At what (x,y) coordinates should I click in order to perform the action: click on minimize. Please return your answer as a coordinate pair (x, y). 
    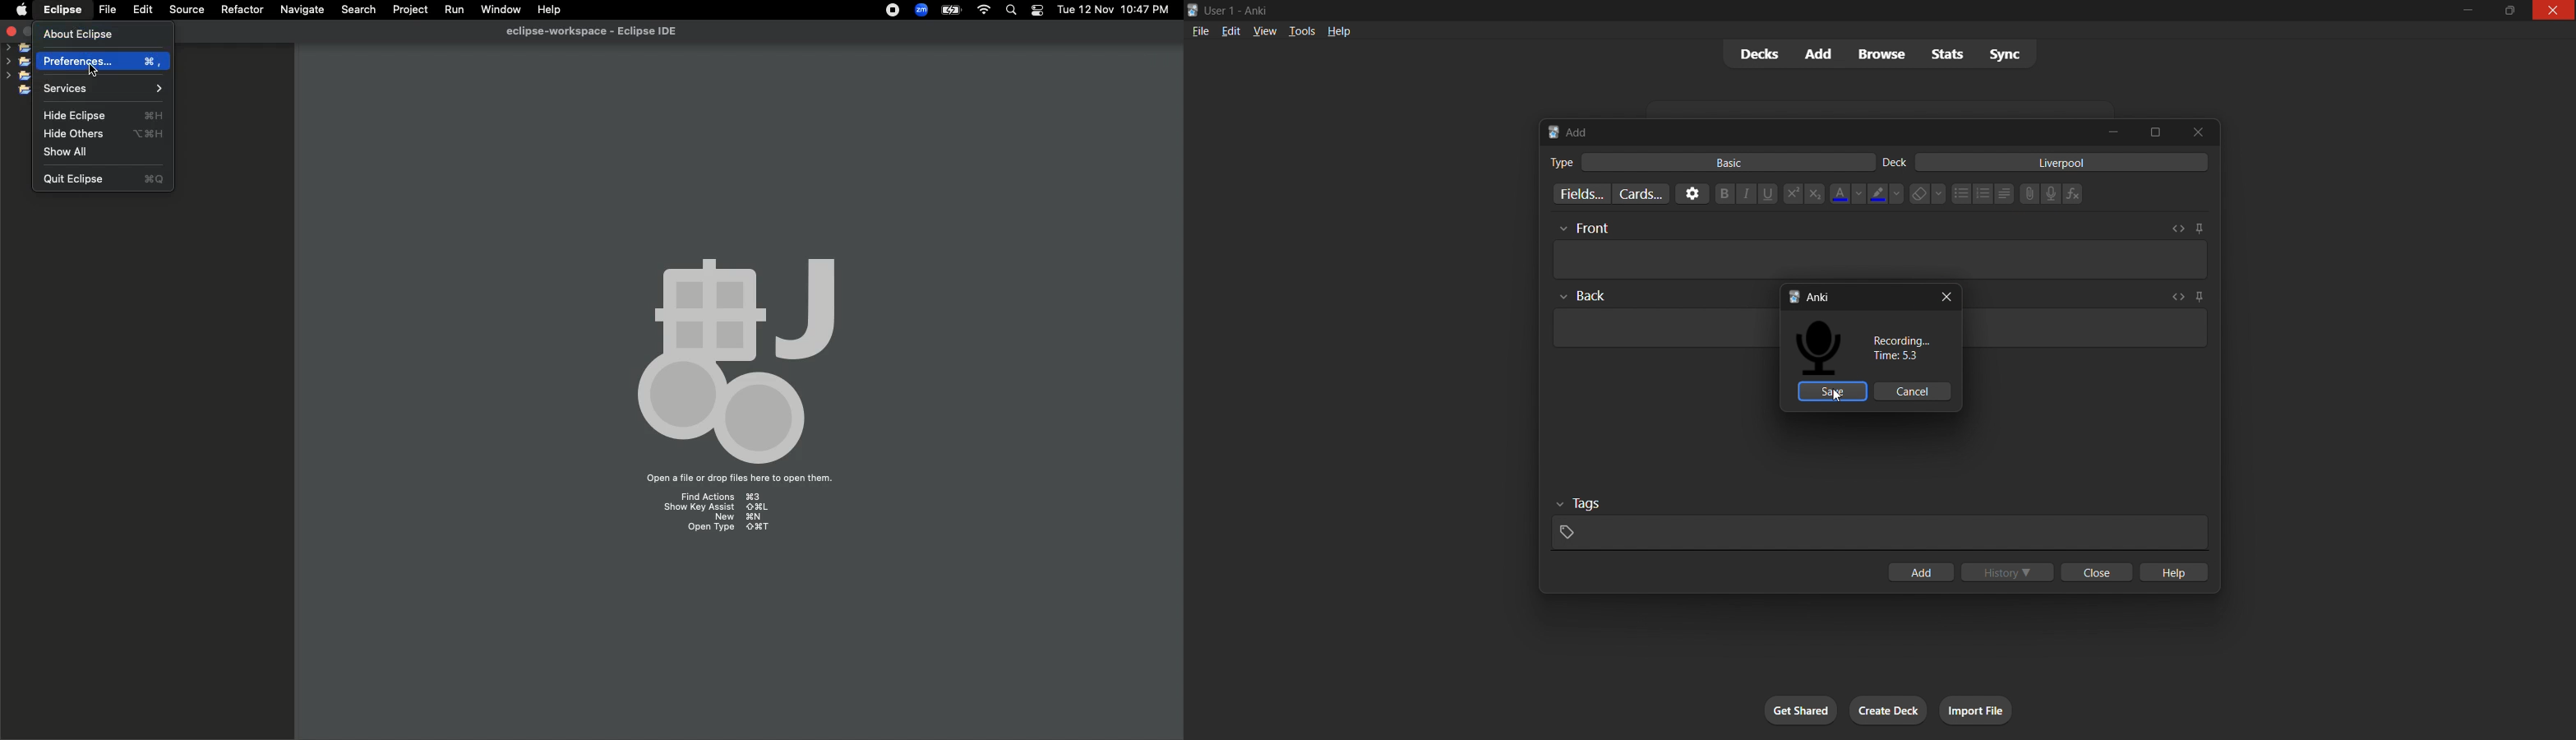
    Looking at the image, I should click on (2116, 131).